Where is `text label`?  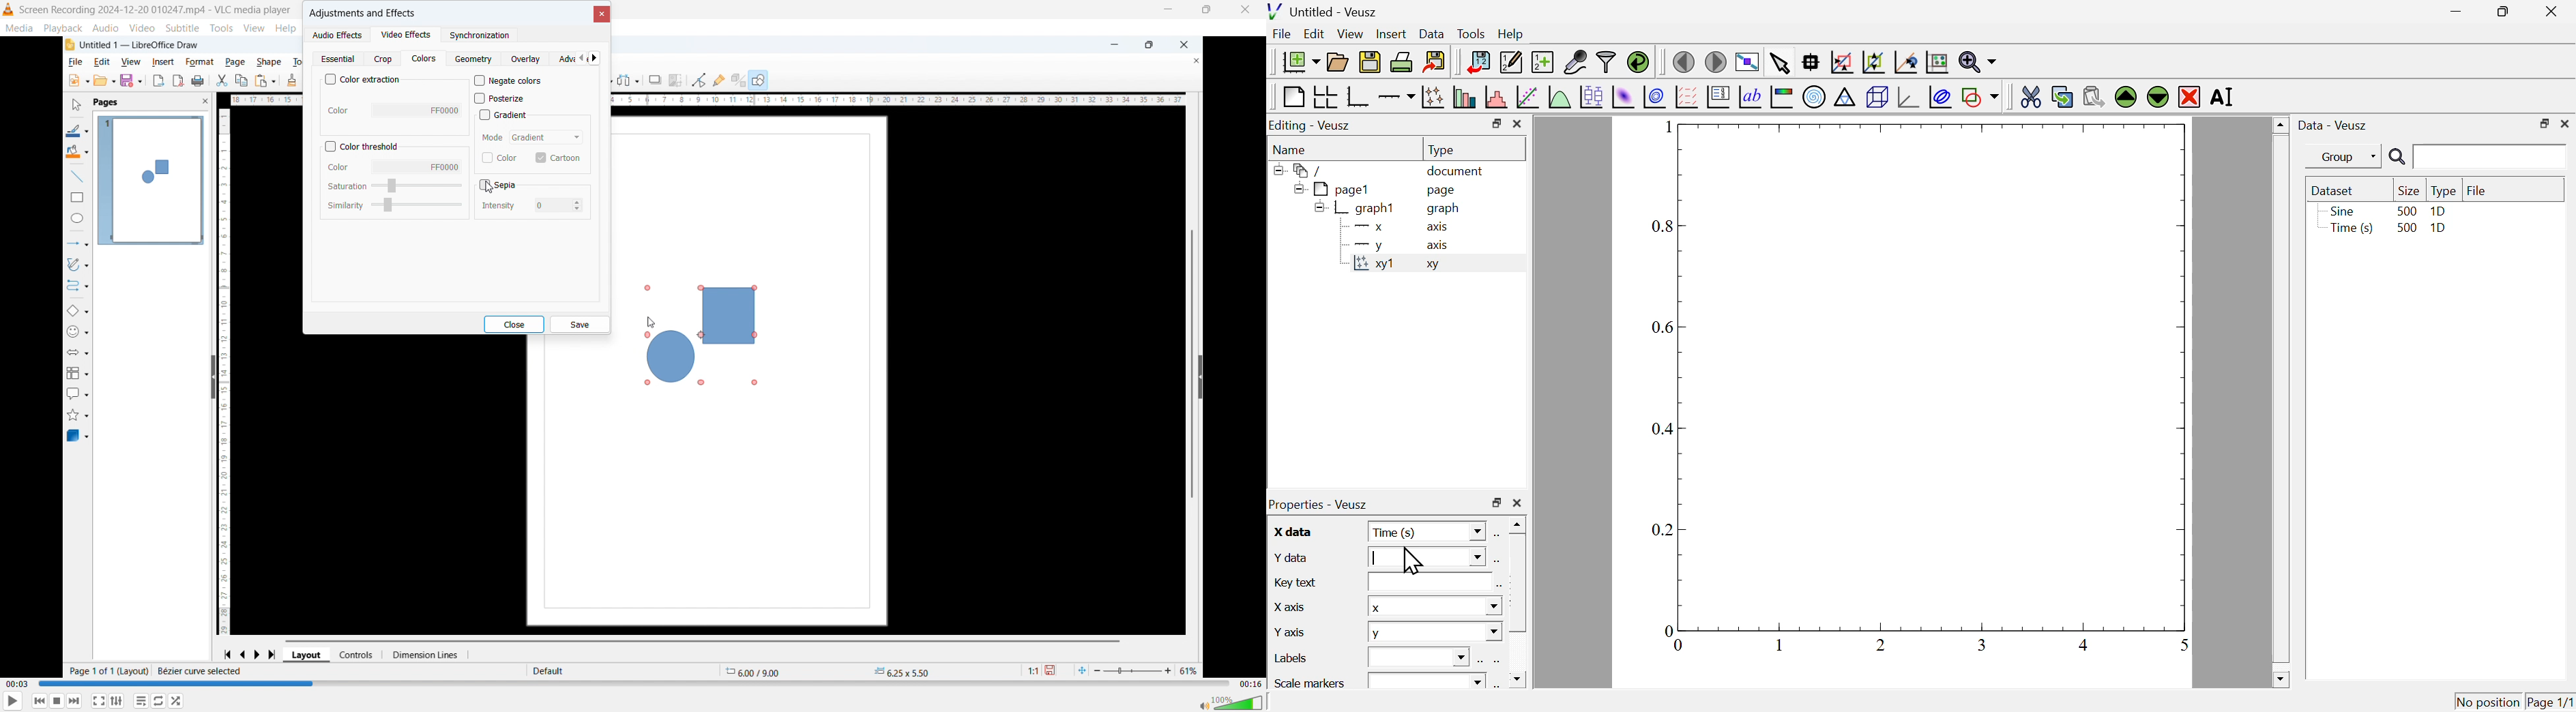 text label is located at coordinates (1751, 99).